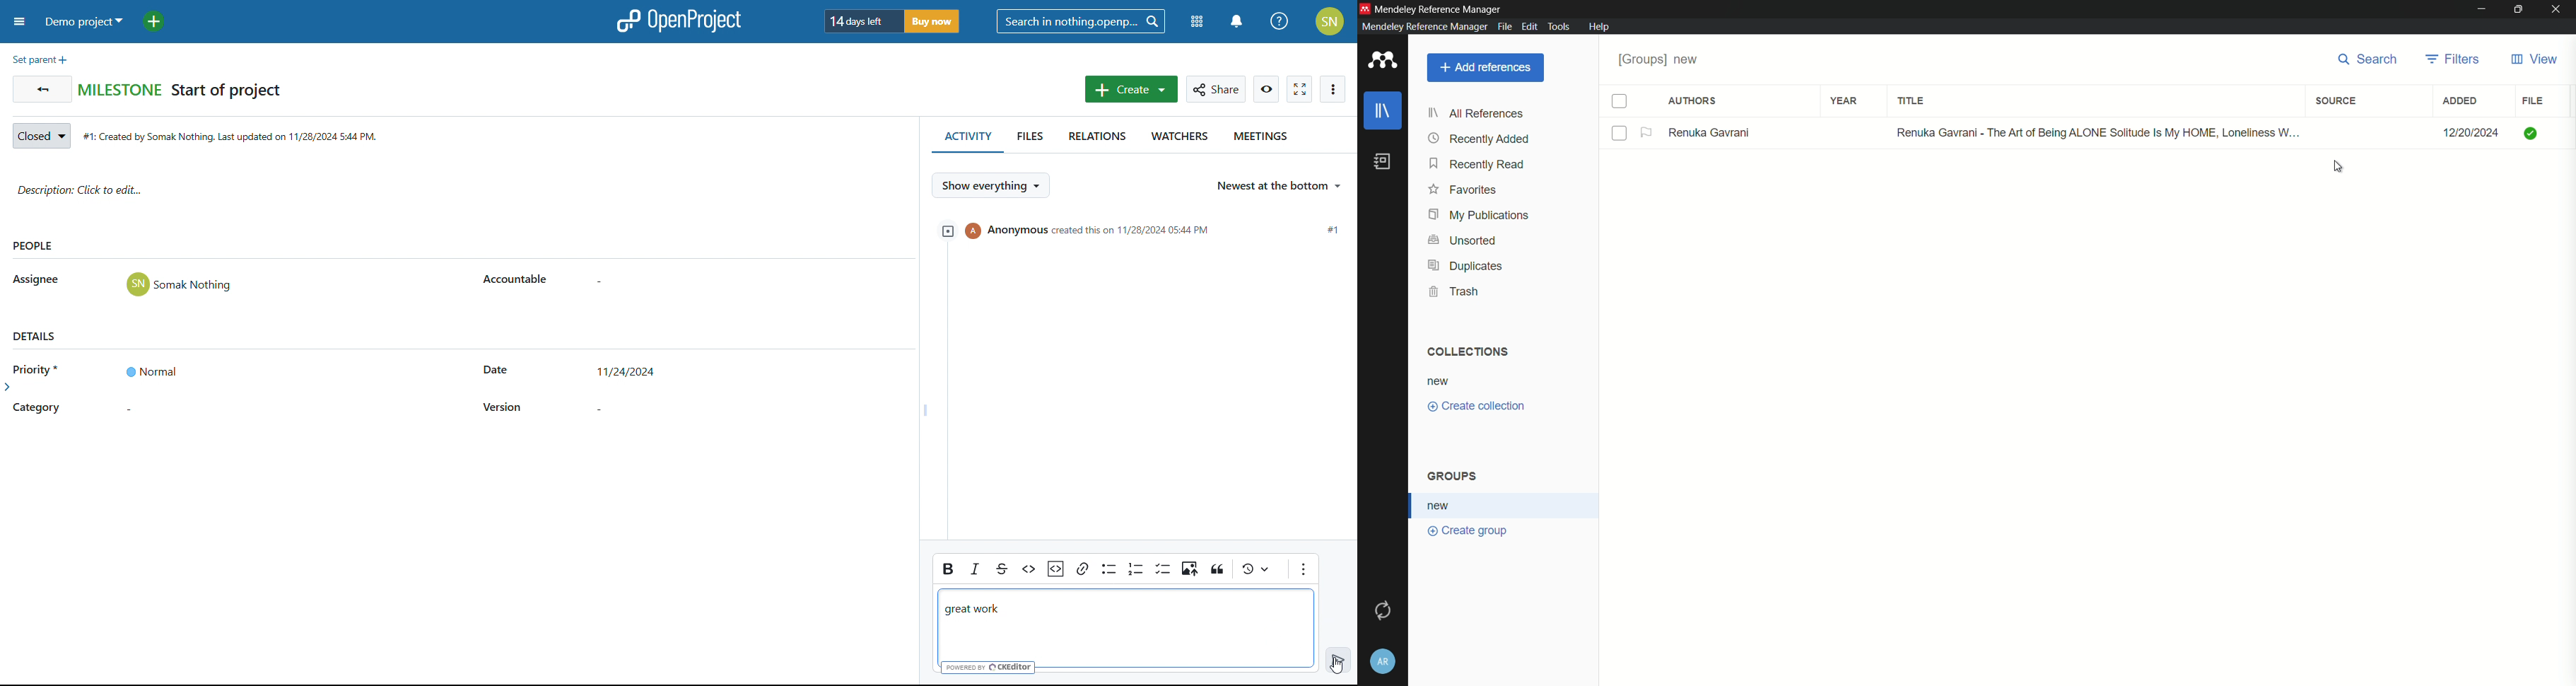  What do you see at coordinates (934, 20) in the screenshot?
I see `buy now` at bounding box center [934, 20].